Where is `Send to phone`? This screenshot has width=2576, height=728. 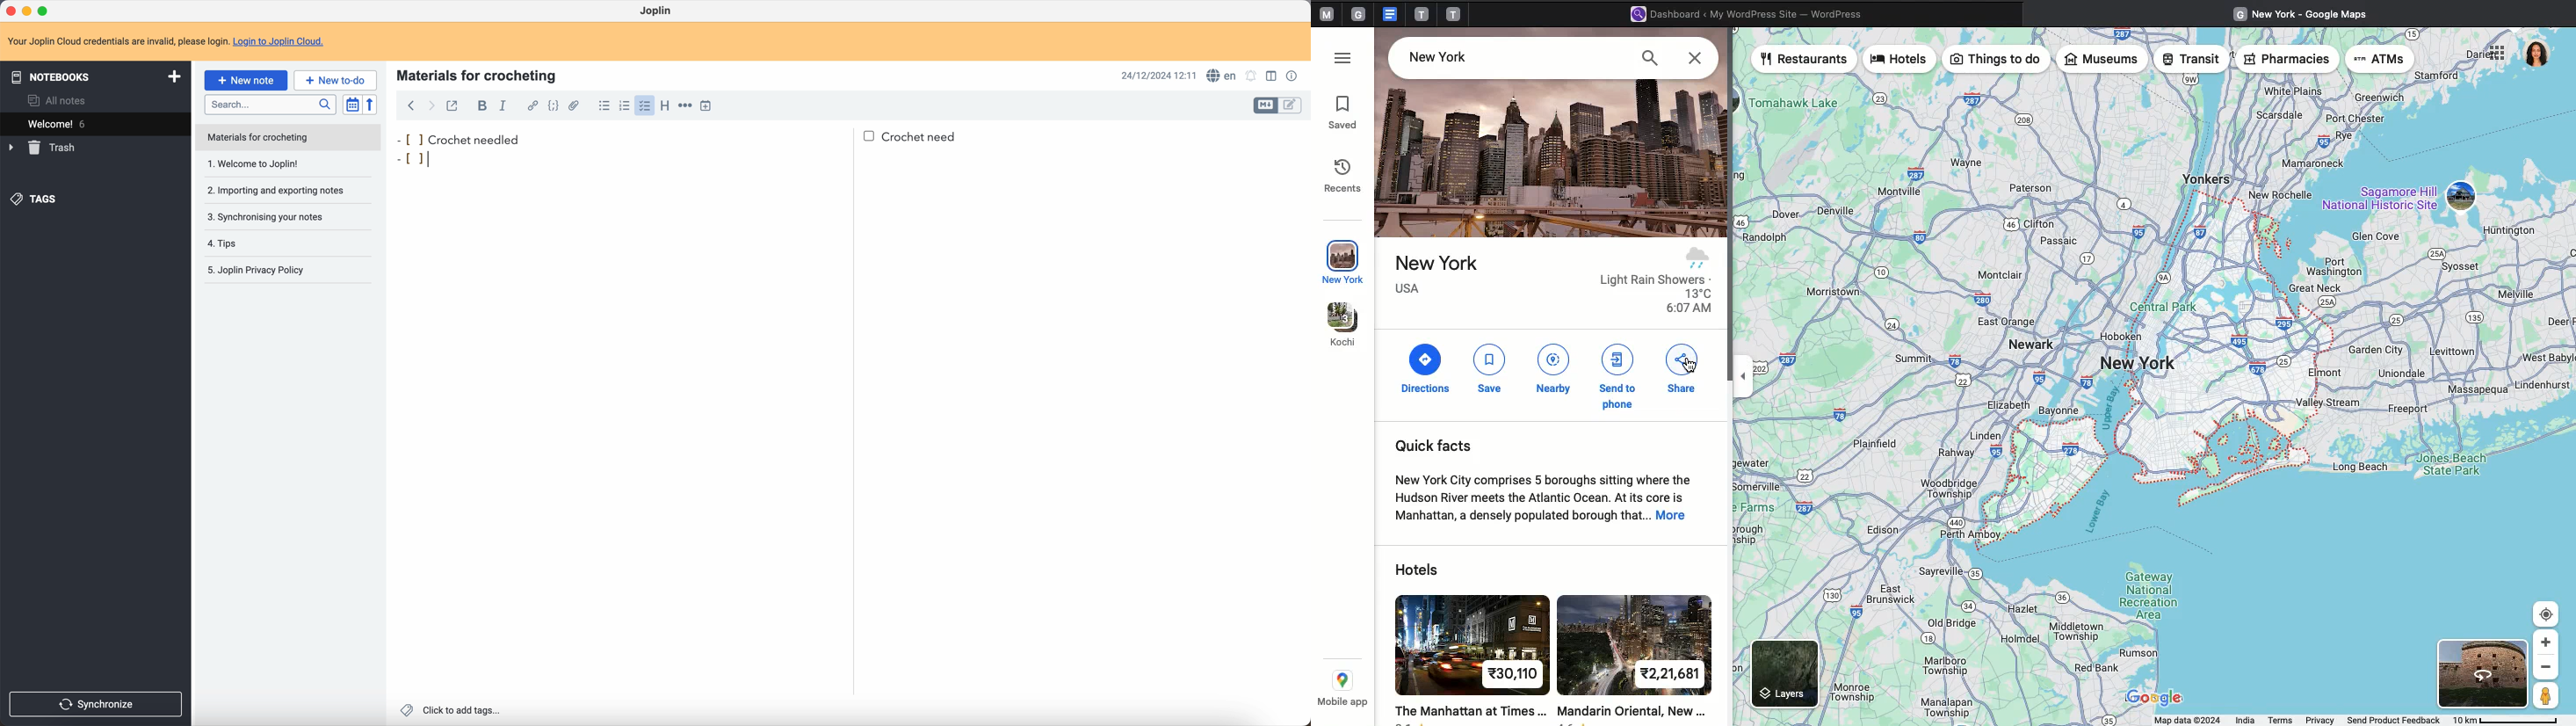 Send to phone is located at coordinates (1622, 374).